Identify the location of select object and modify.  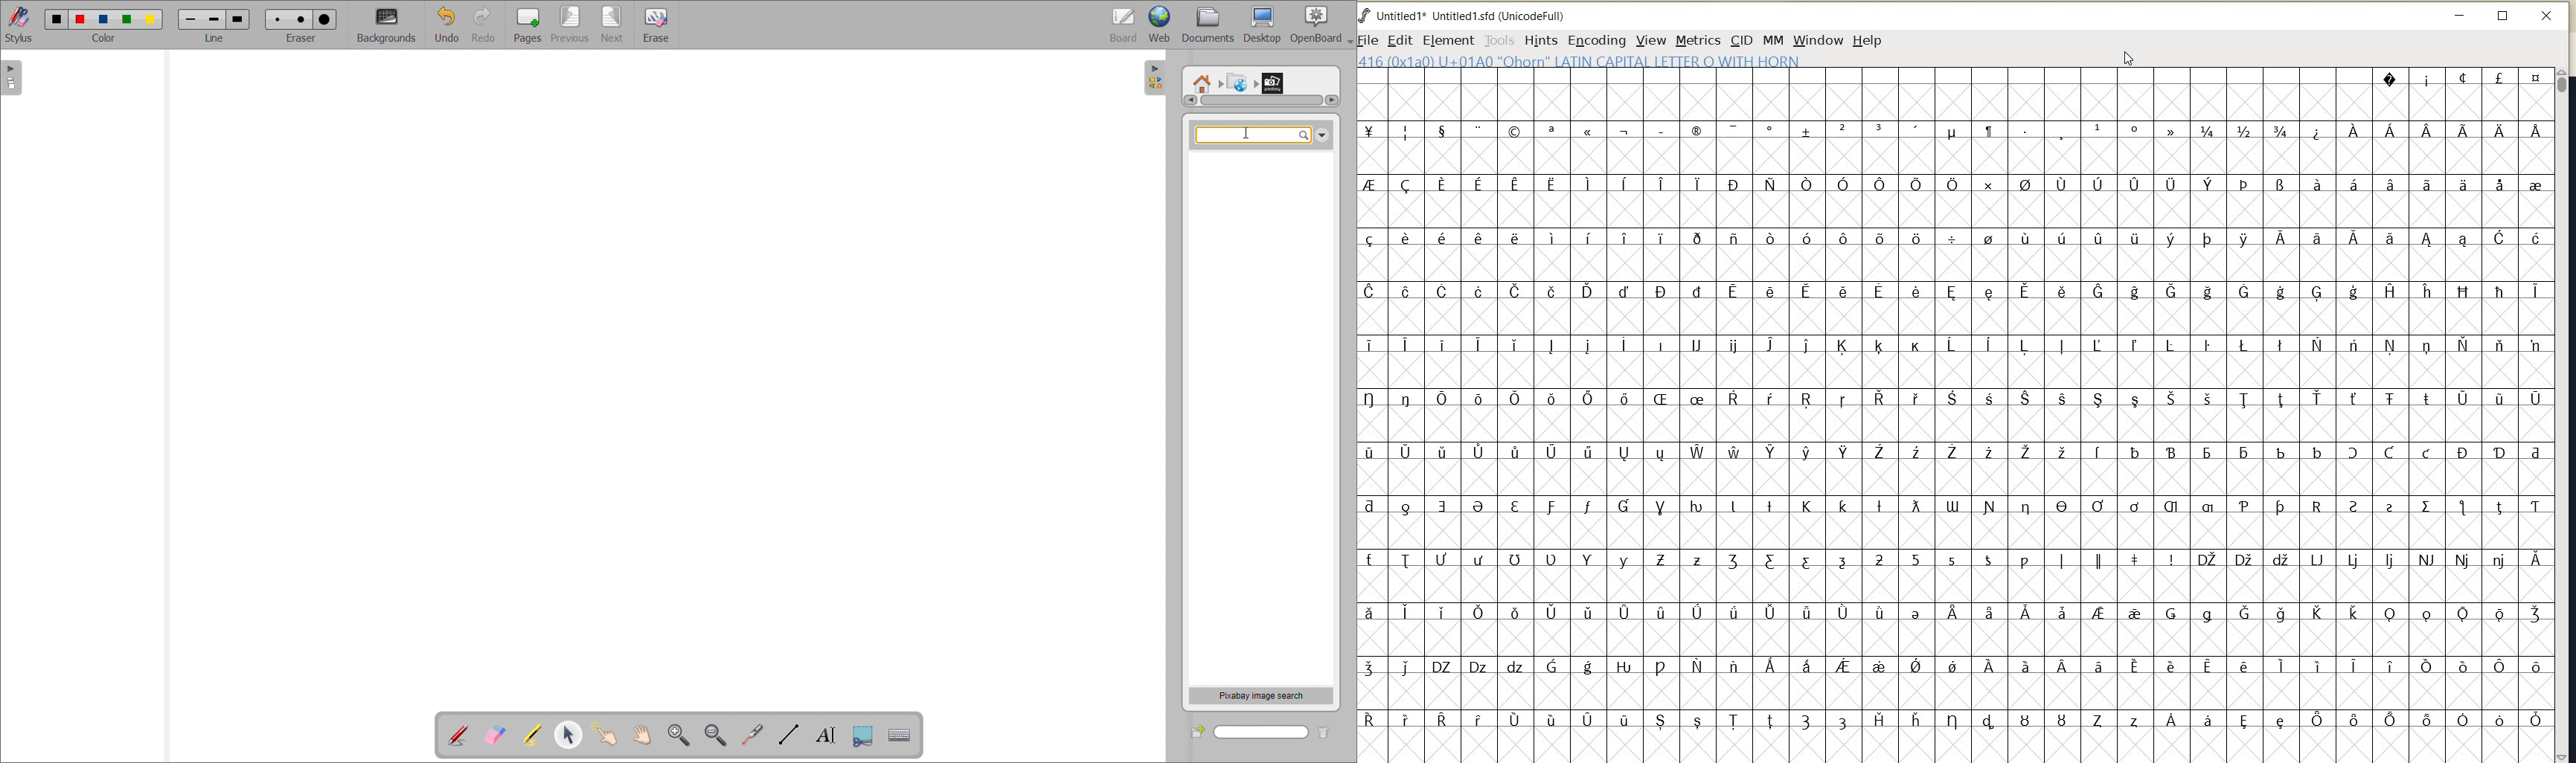
(568, 734).